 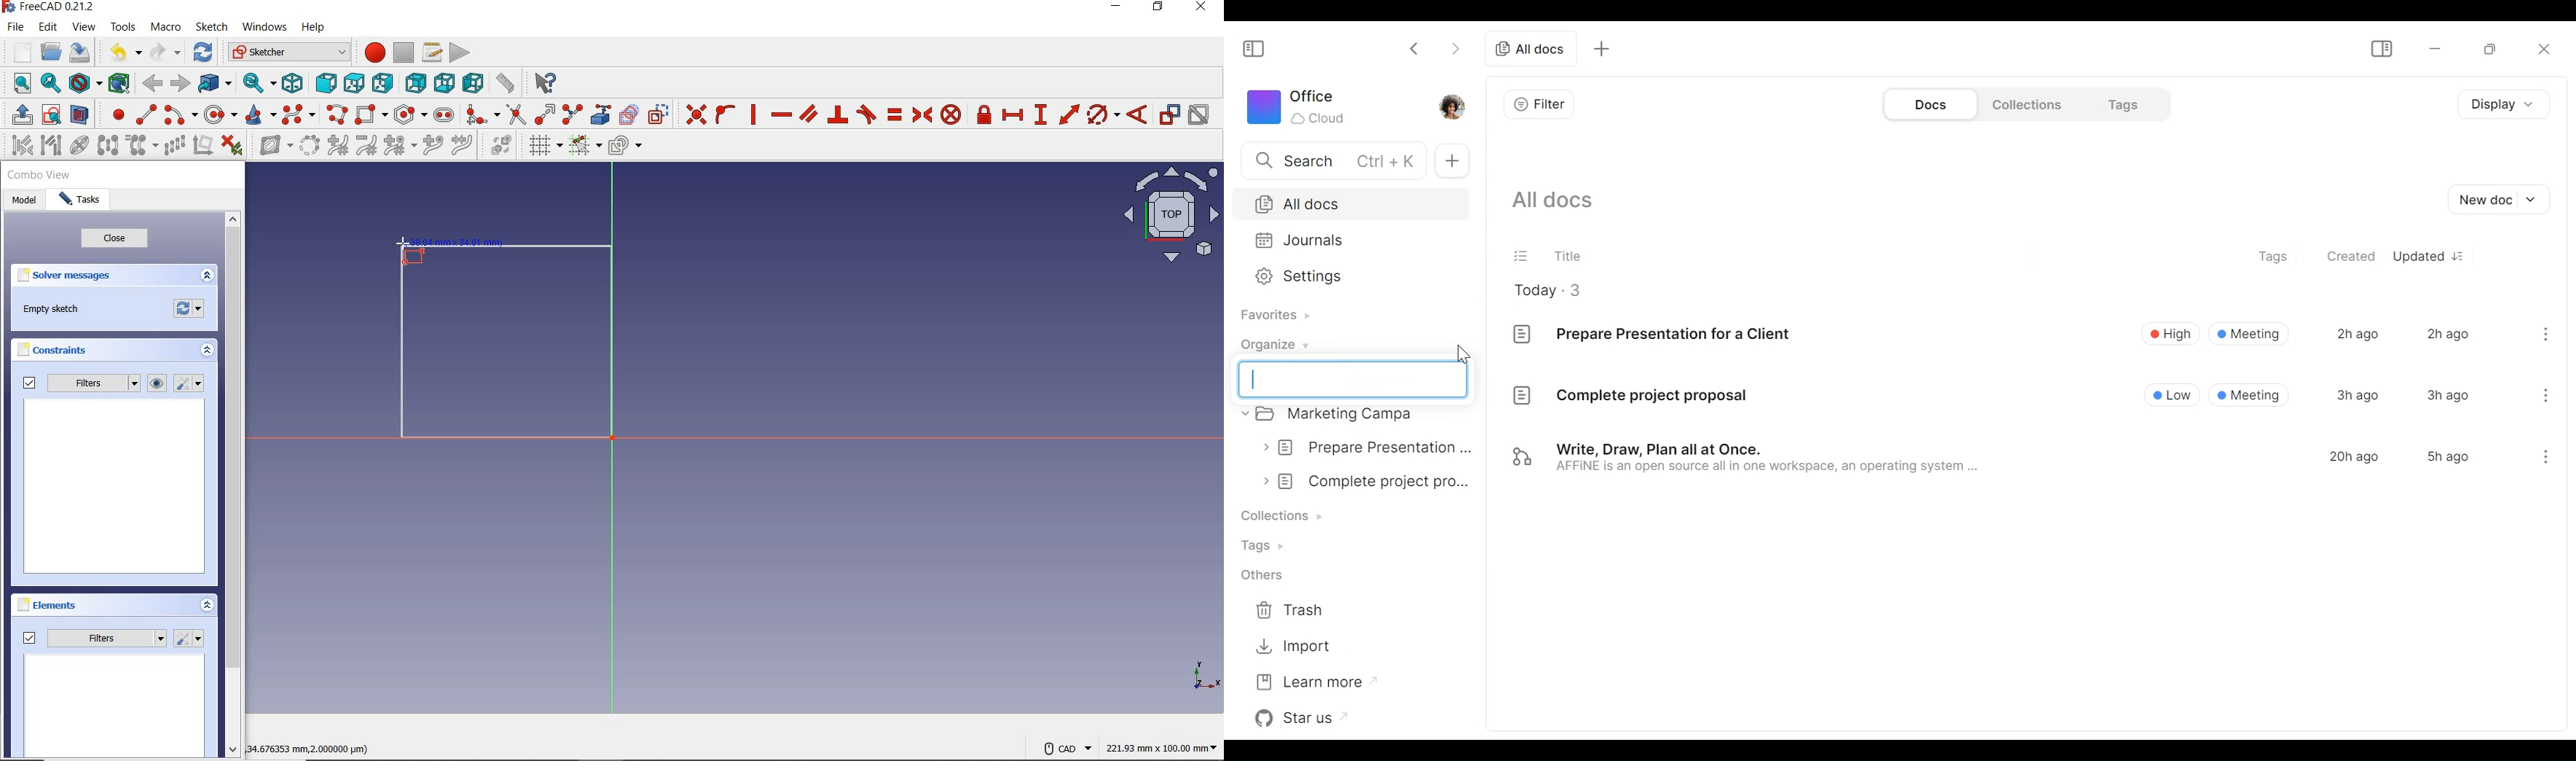 I want to click on constraint arc/circle, so click(x=1104, y=114).